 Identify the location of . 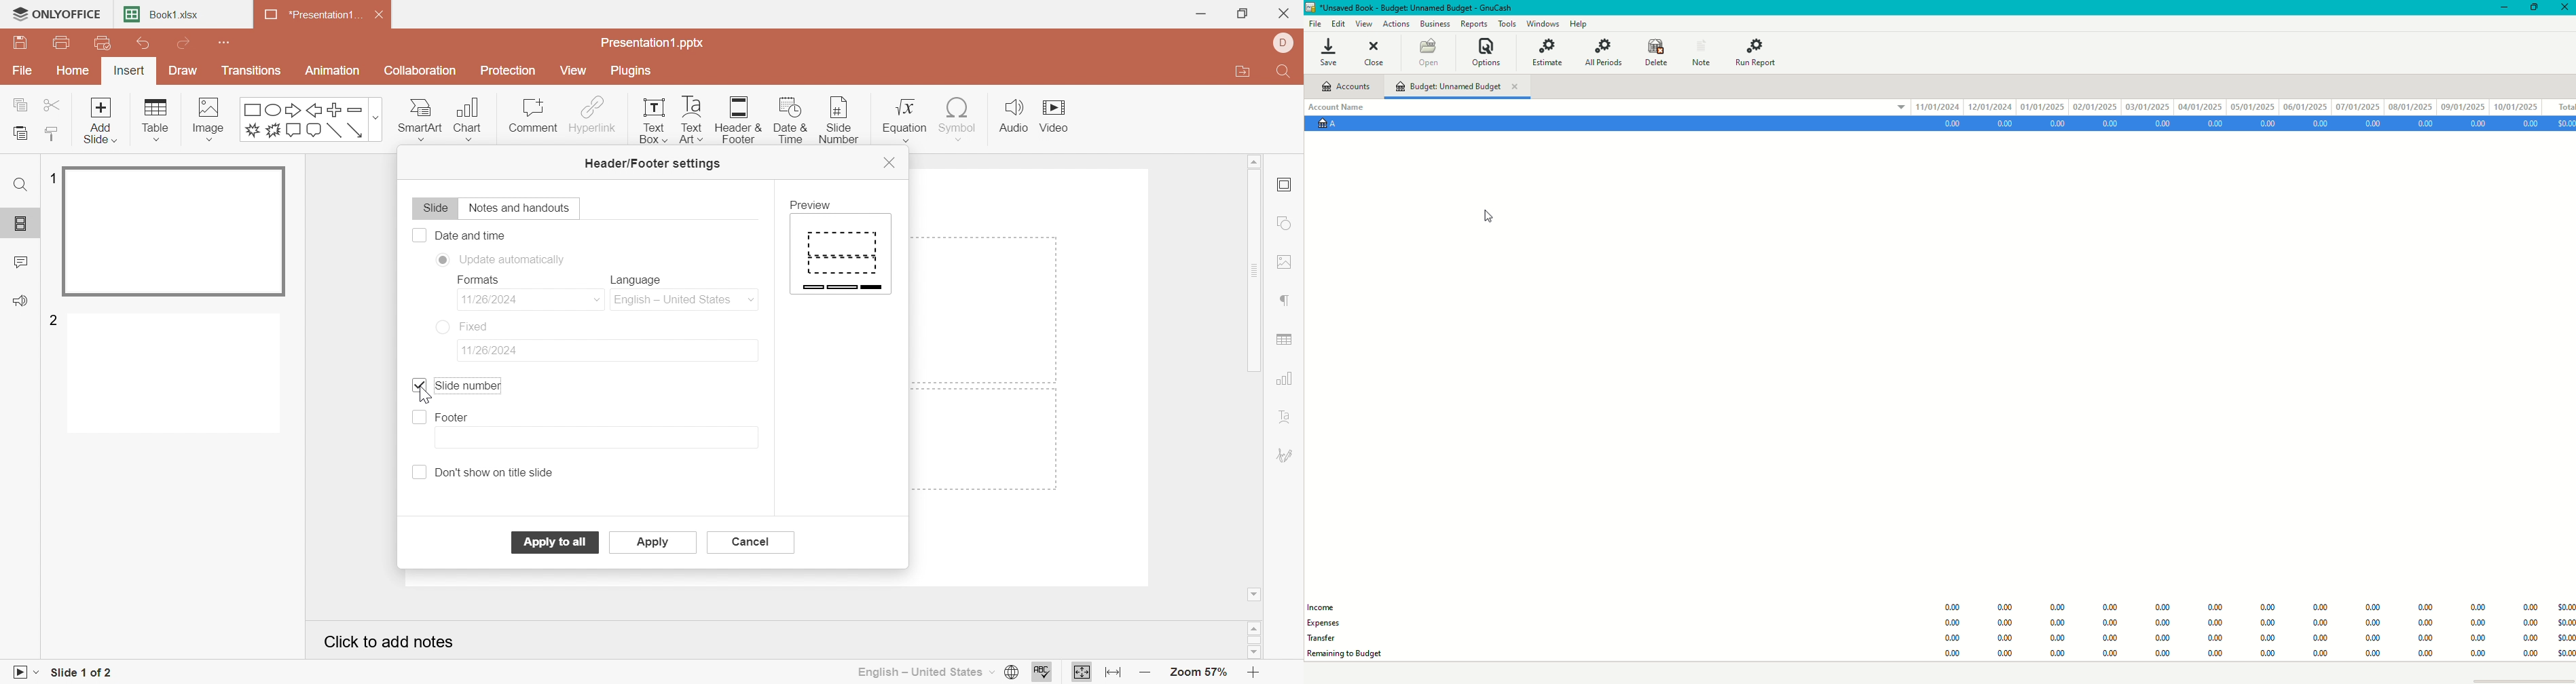
(790, 118).